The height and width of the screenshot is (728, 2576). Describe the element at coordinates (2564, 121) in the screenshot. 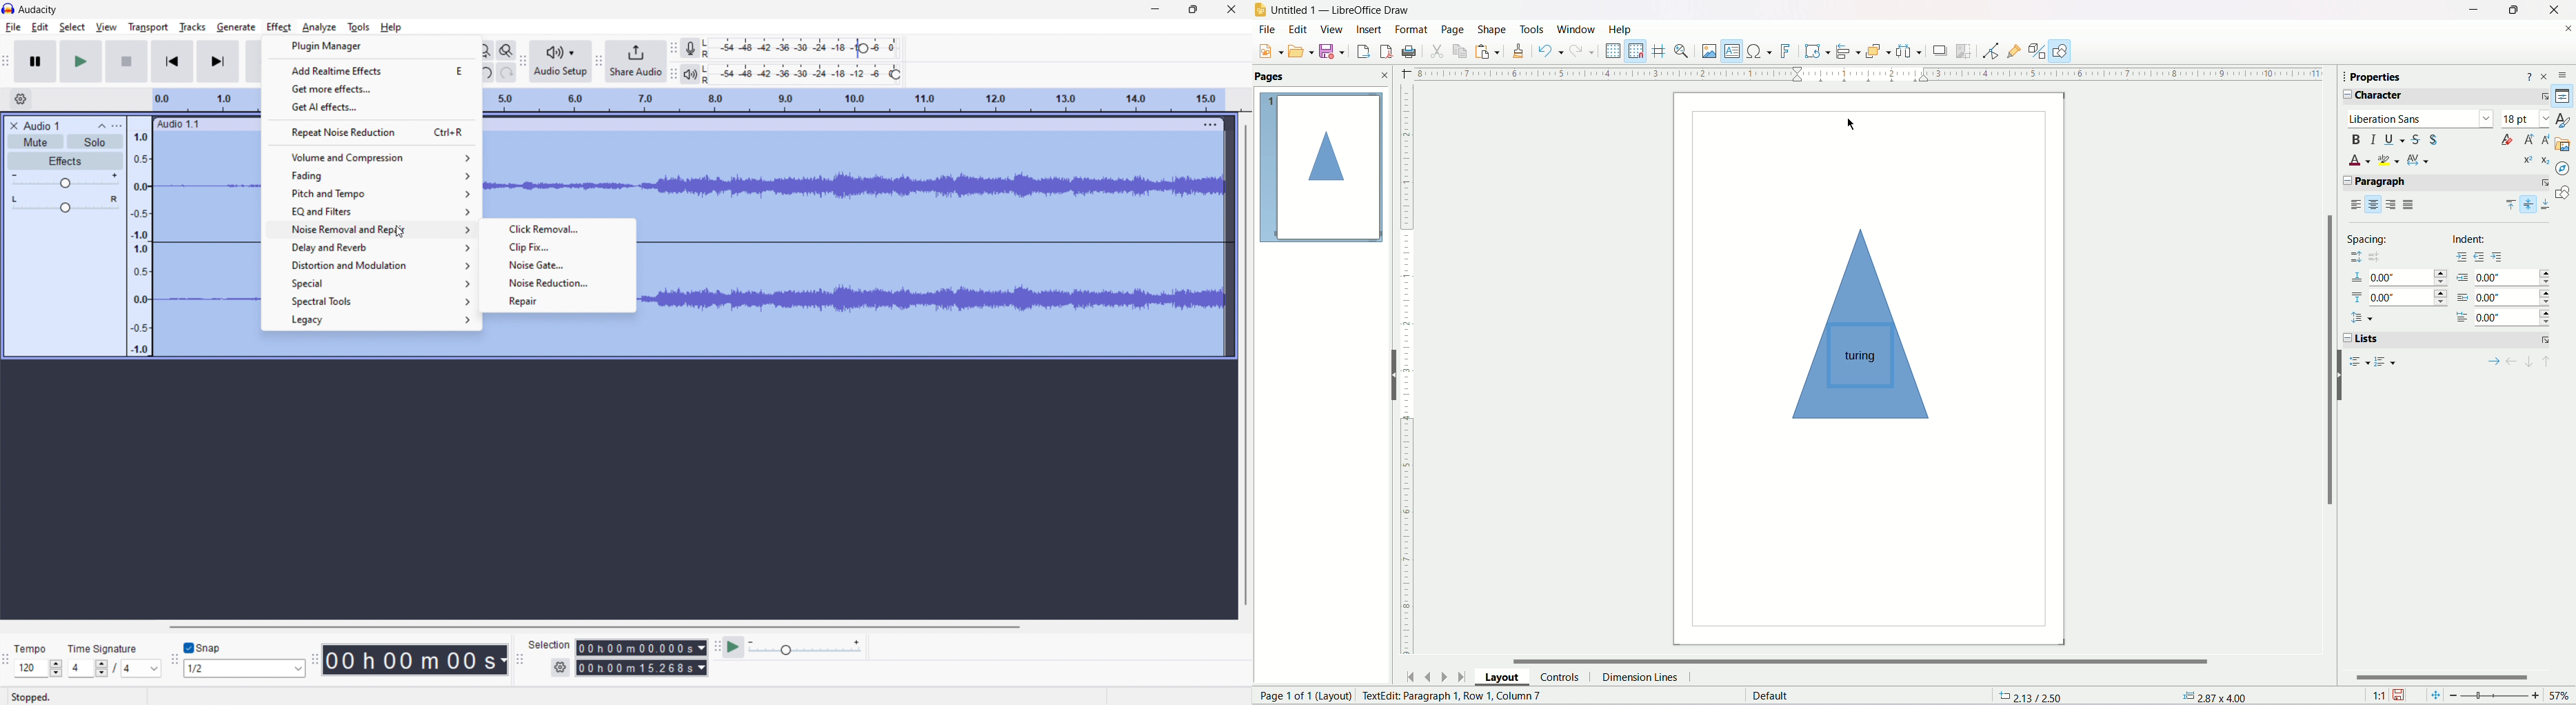

I see `Styles` at that location.